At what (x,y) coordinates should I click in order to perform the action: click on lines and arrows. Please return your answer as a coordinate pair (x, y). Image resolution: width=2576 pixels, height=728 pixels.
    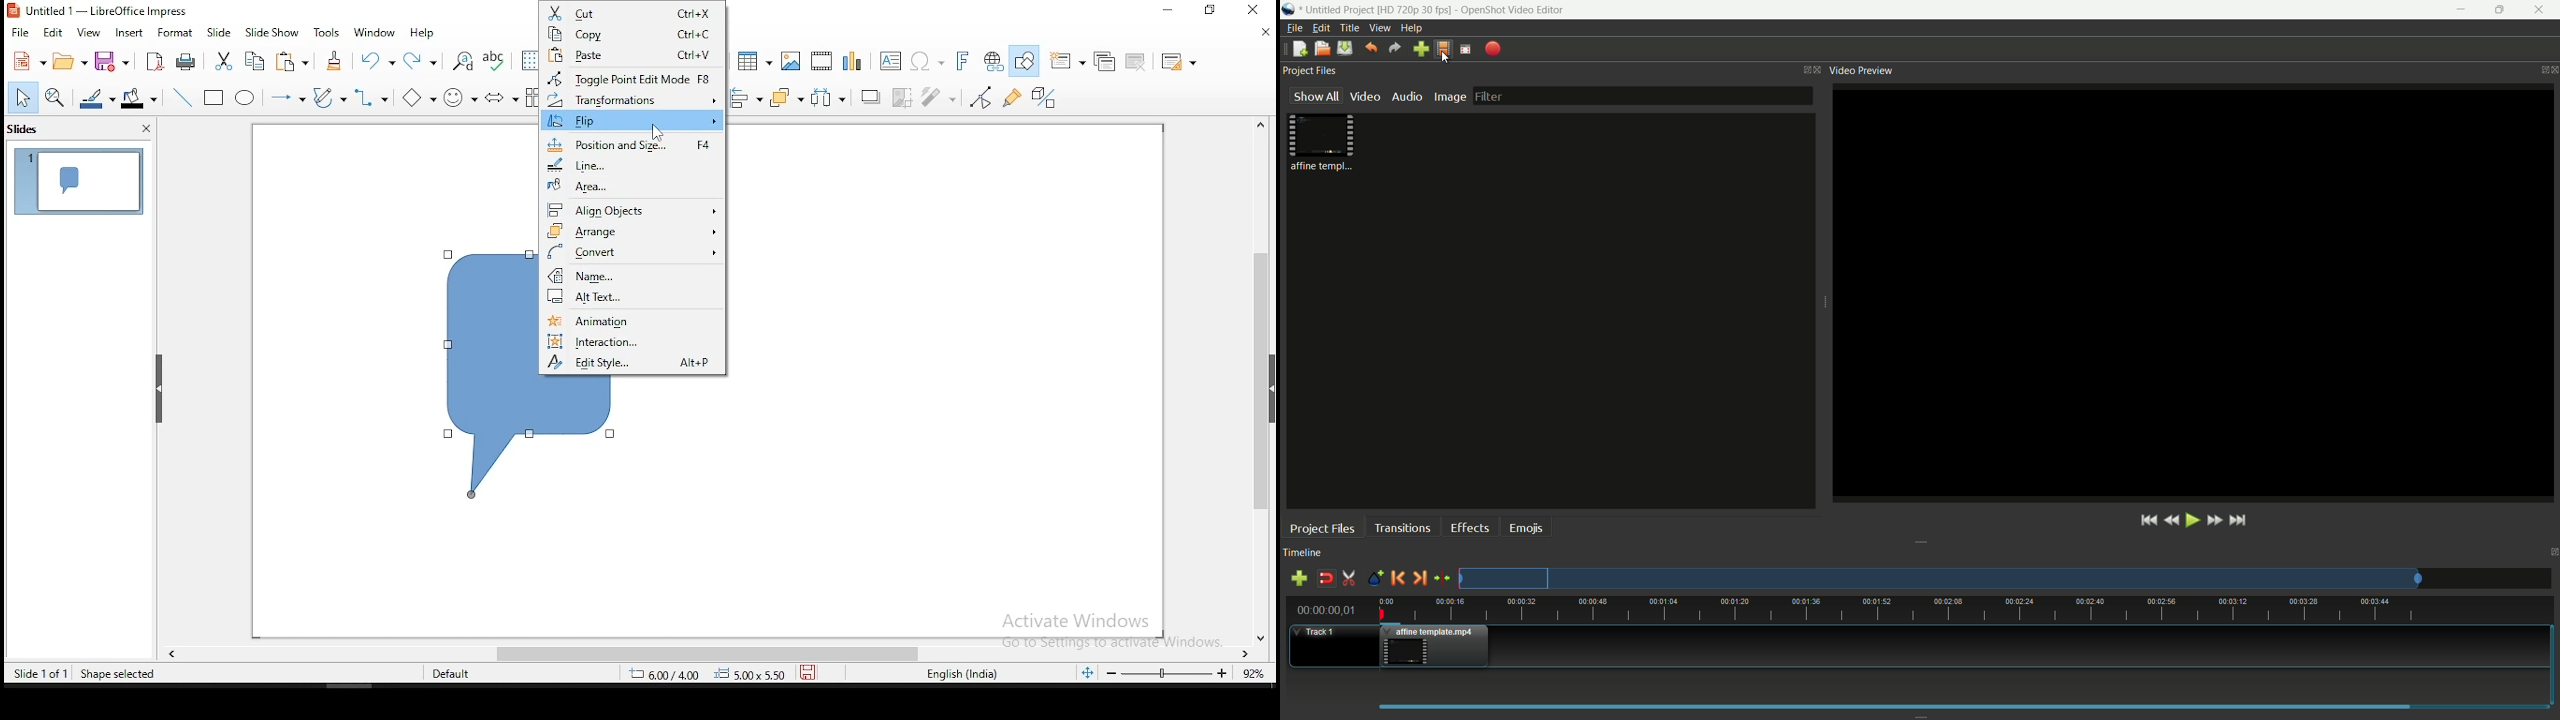
    Looking at the image, I should click on (287, 100).